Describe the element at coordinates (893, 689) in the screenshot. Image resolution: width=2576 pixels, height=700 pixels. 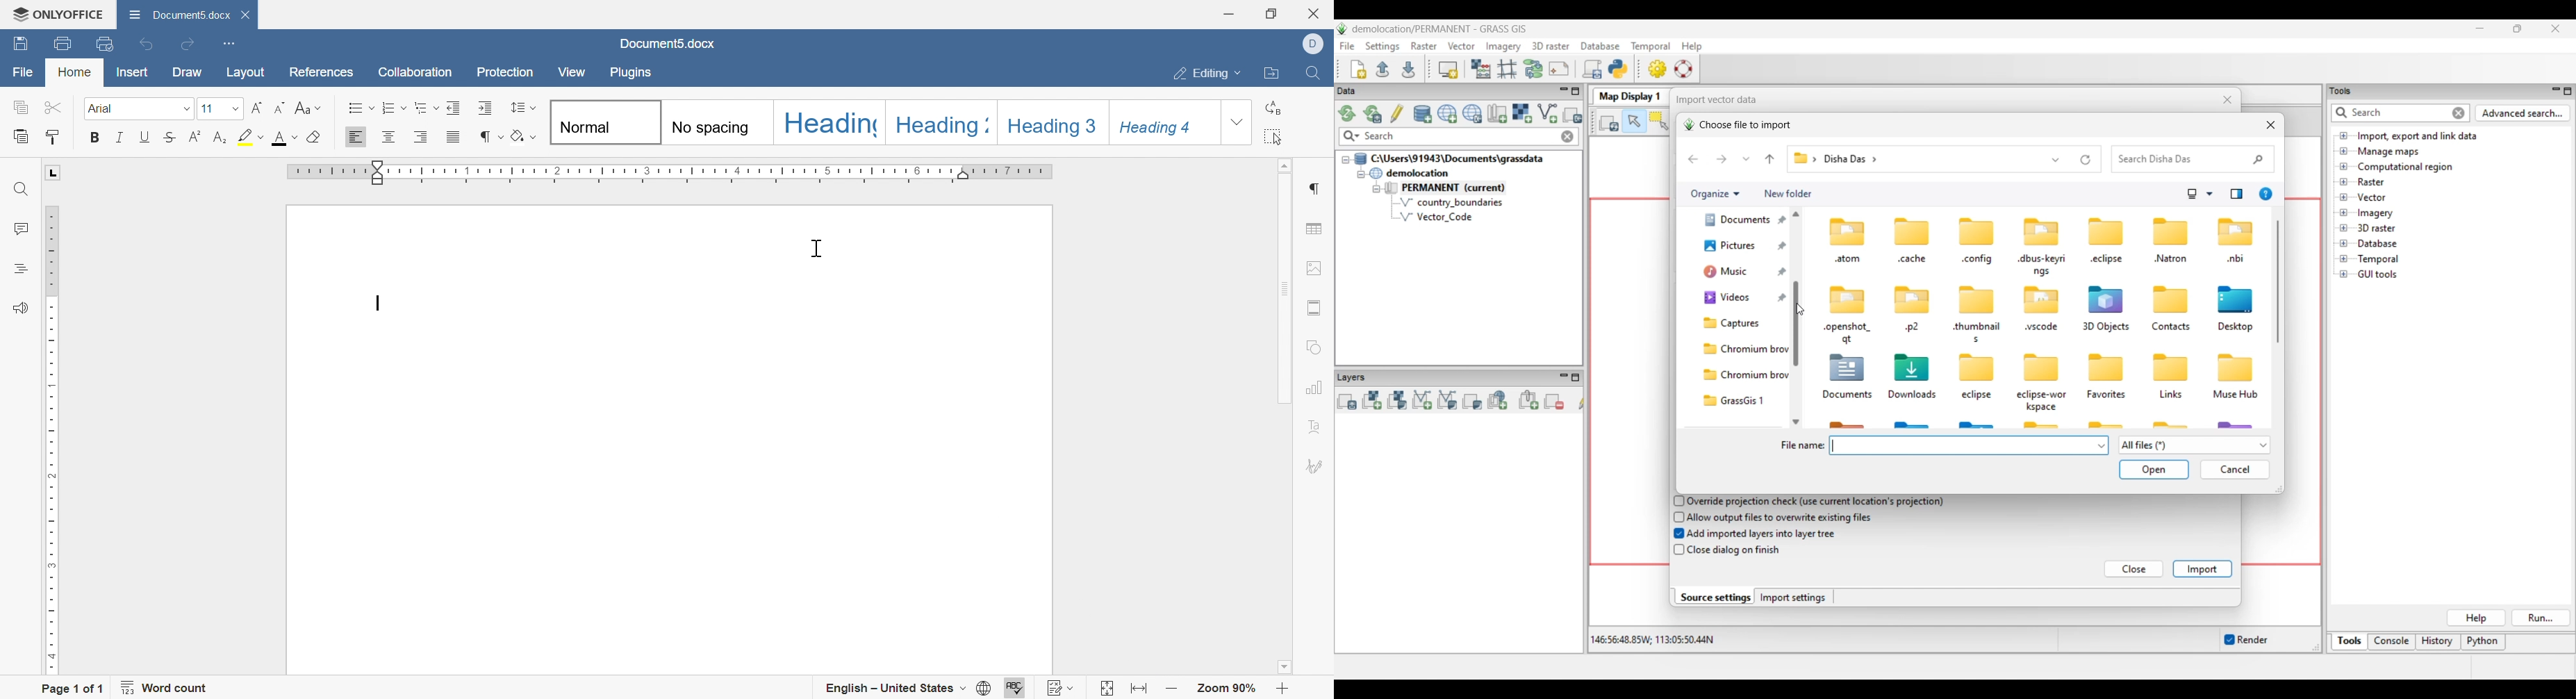
I see `english - united states` at that location.